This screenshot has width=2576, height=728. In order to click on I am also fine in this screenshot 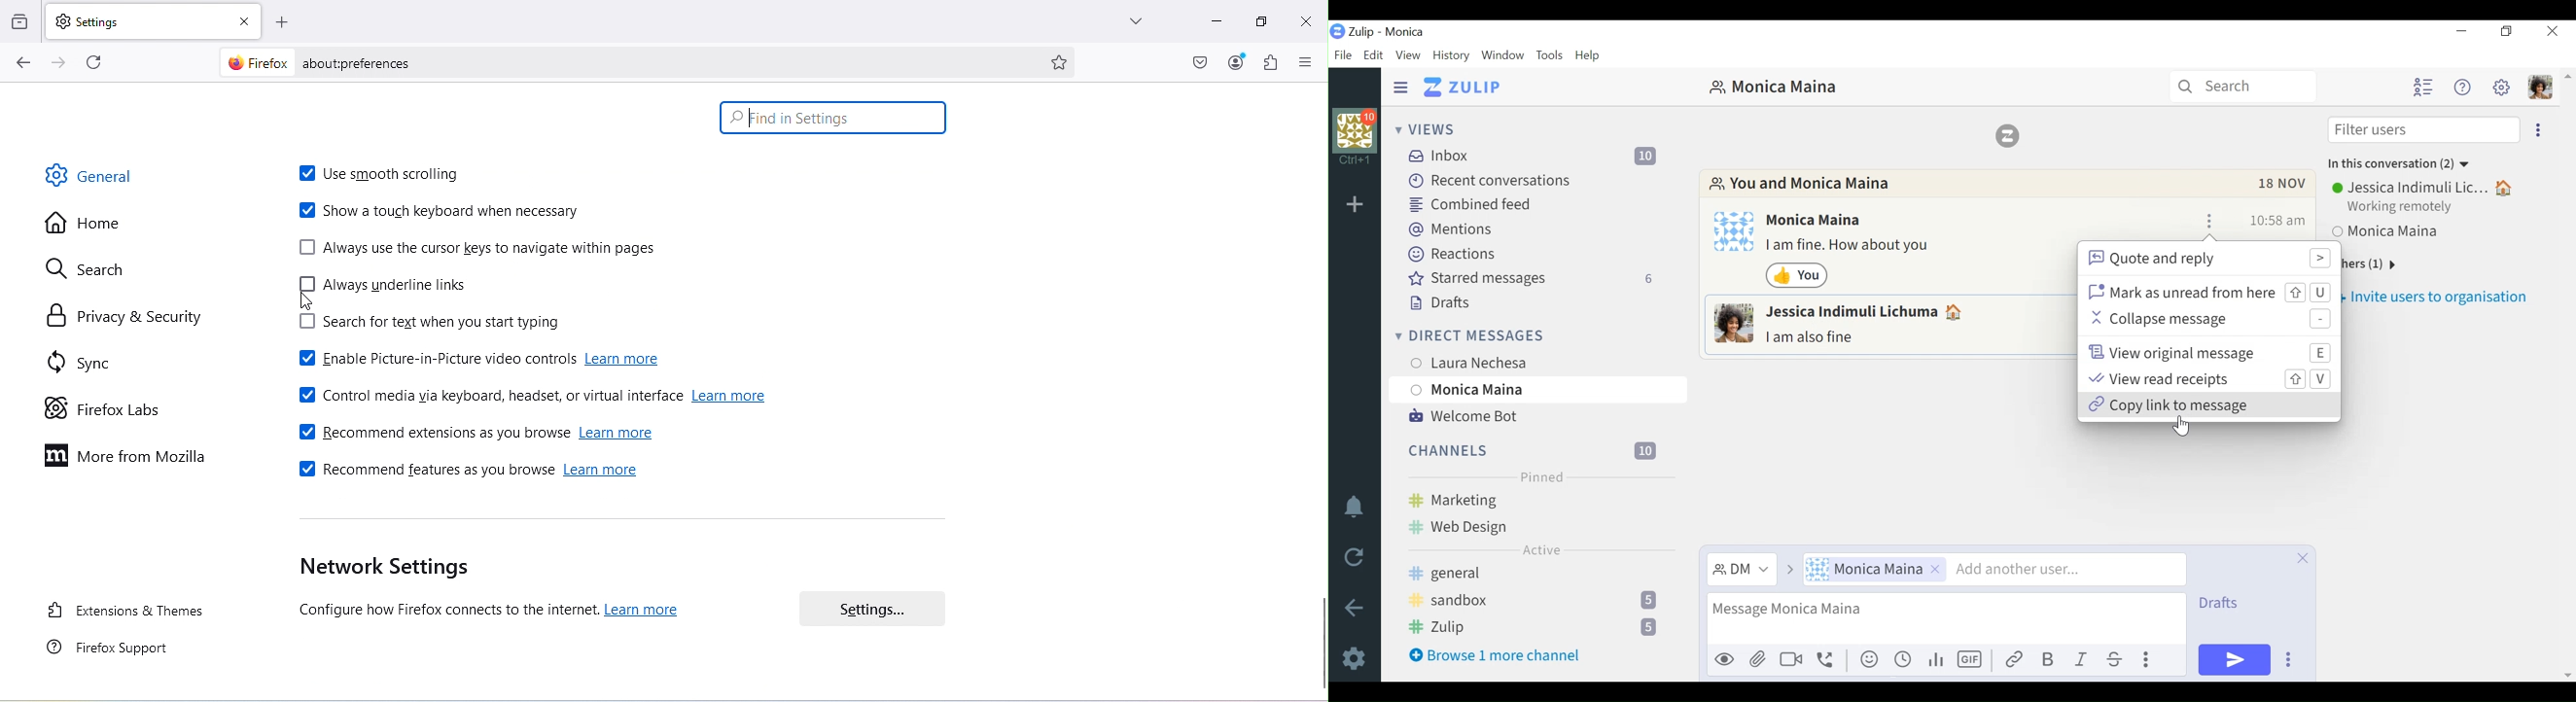, I will do `click(1813, 337)`.